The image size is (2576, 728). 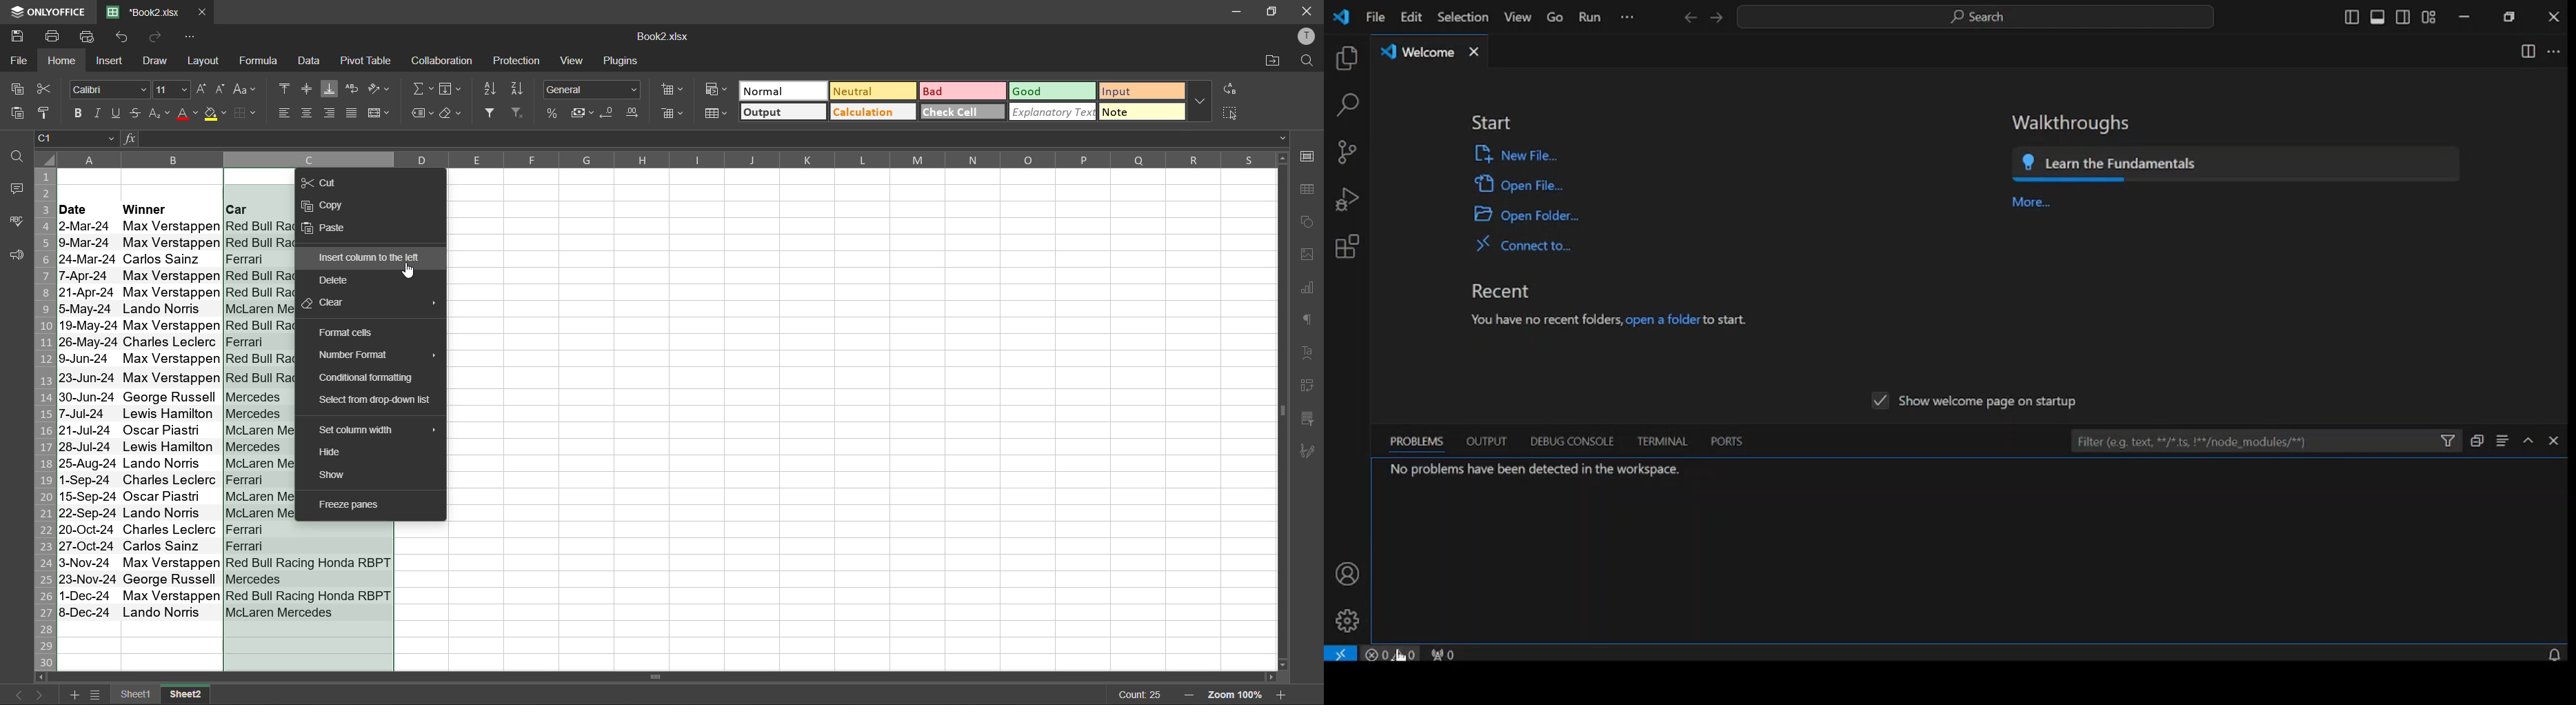 I want to click on format cells, so click(x=345, y=331).